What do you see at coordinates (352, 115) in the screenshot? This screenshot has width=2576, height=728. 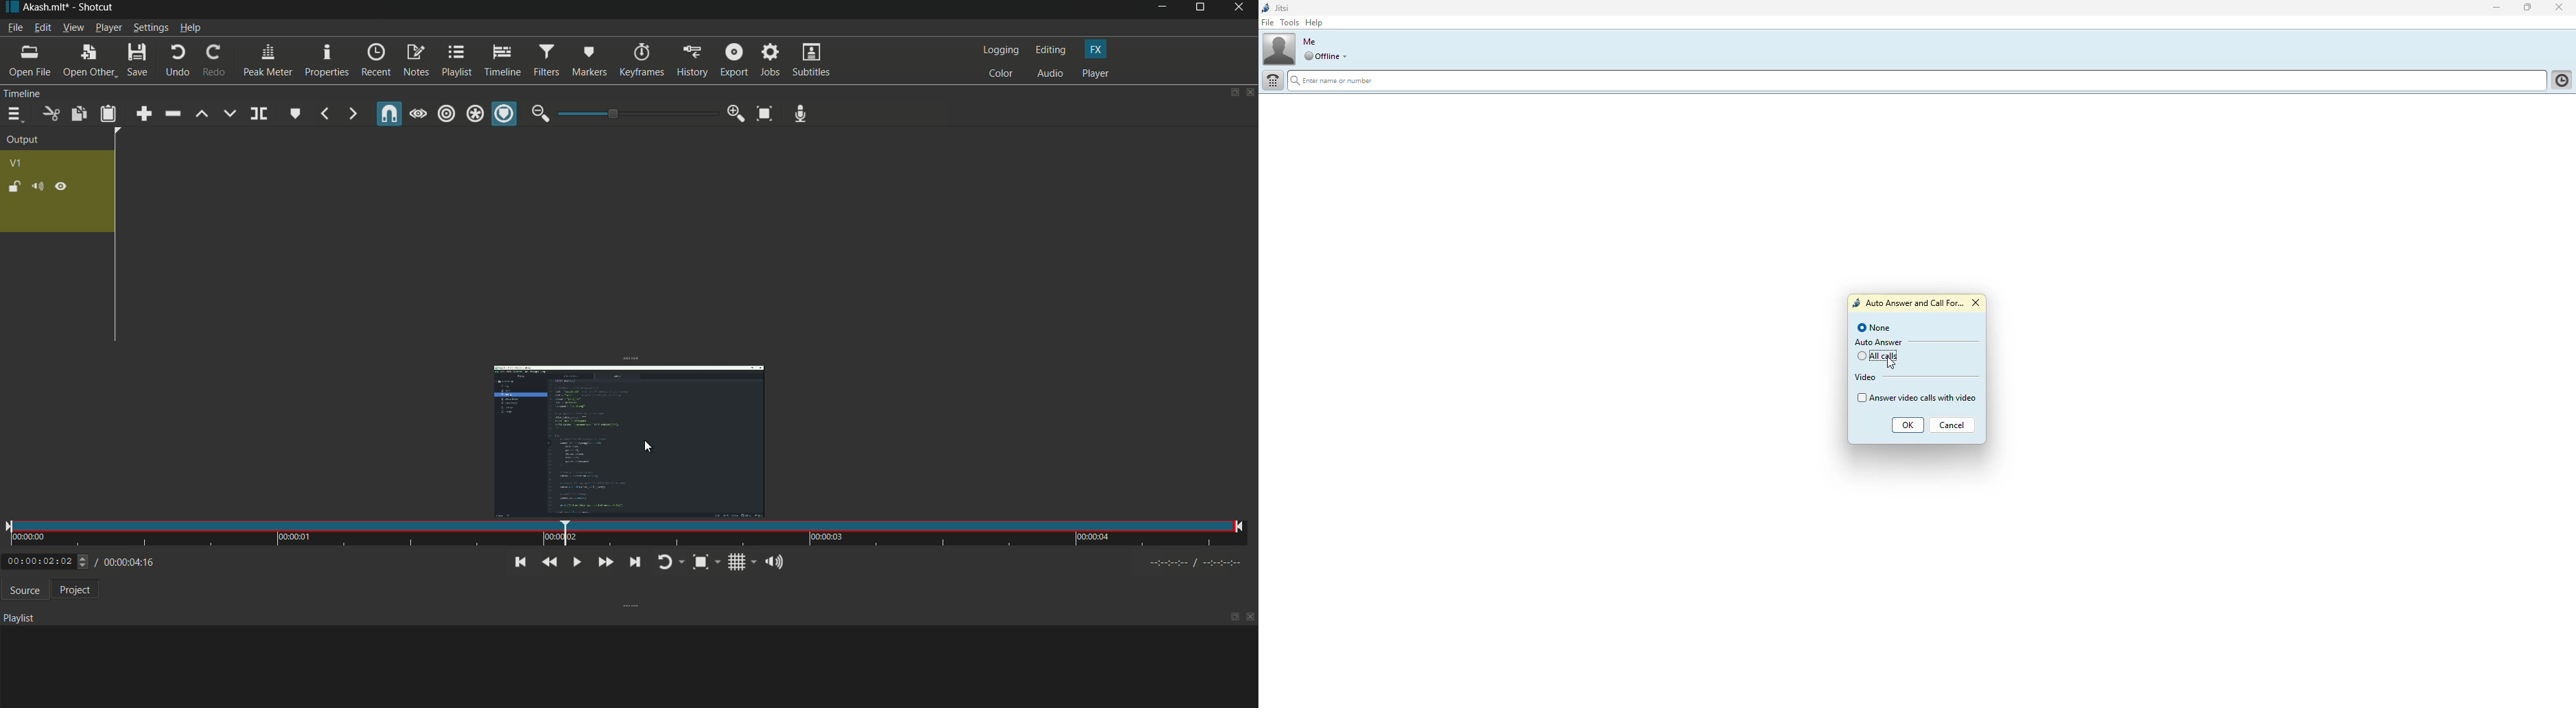 I see `next marker` at bounding box center [352, 115].